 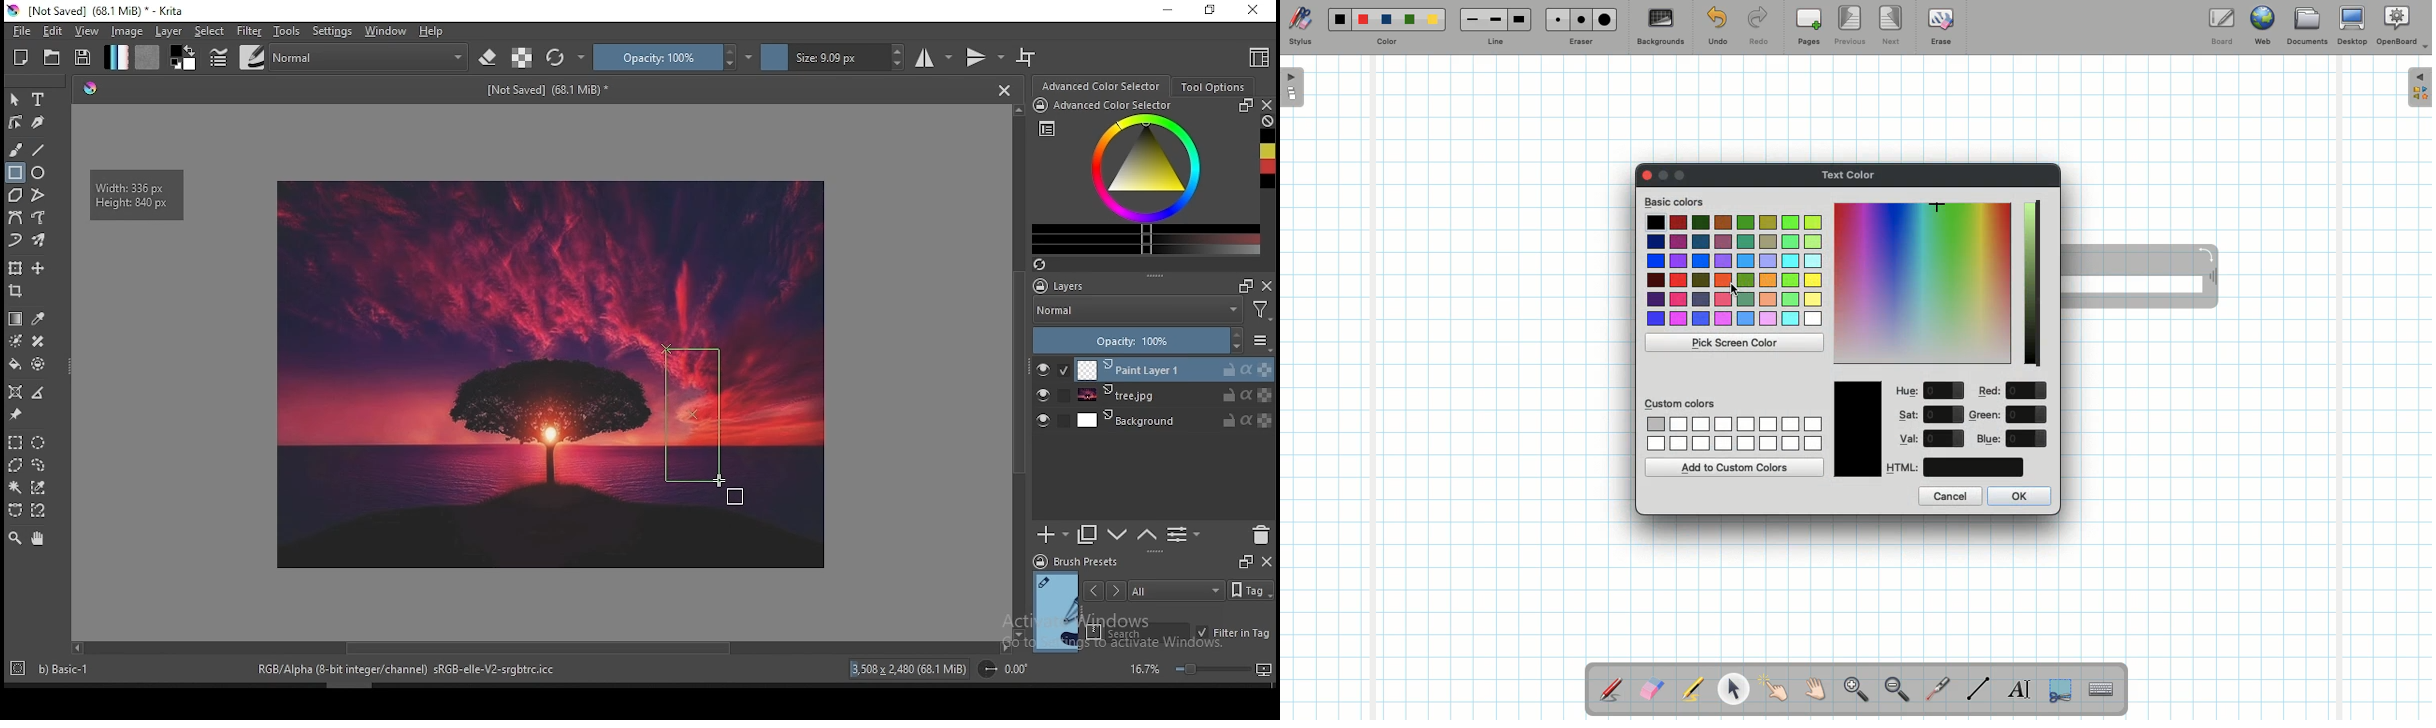 I want to click on close window, so click(x=1252, y=10).